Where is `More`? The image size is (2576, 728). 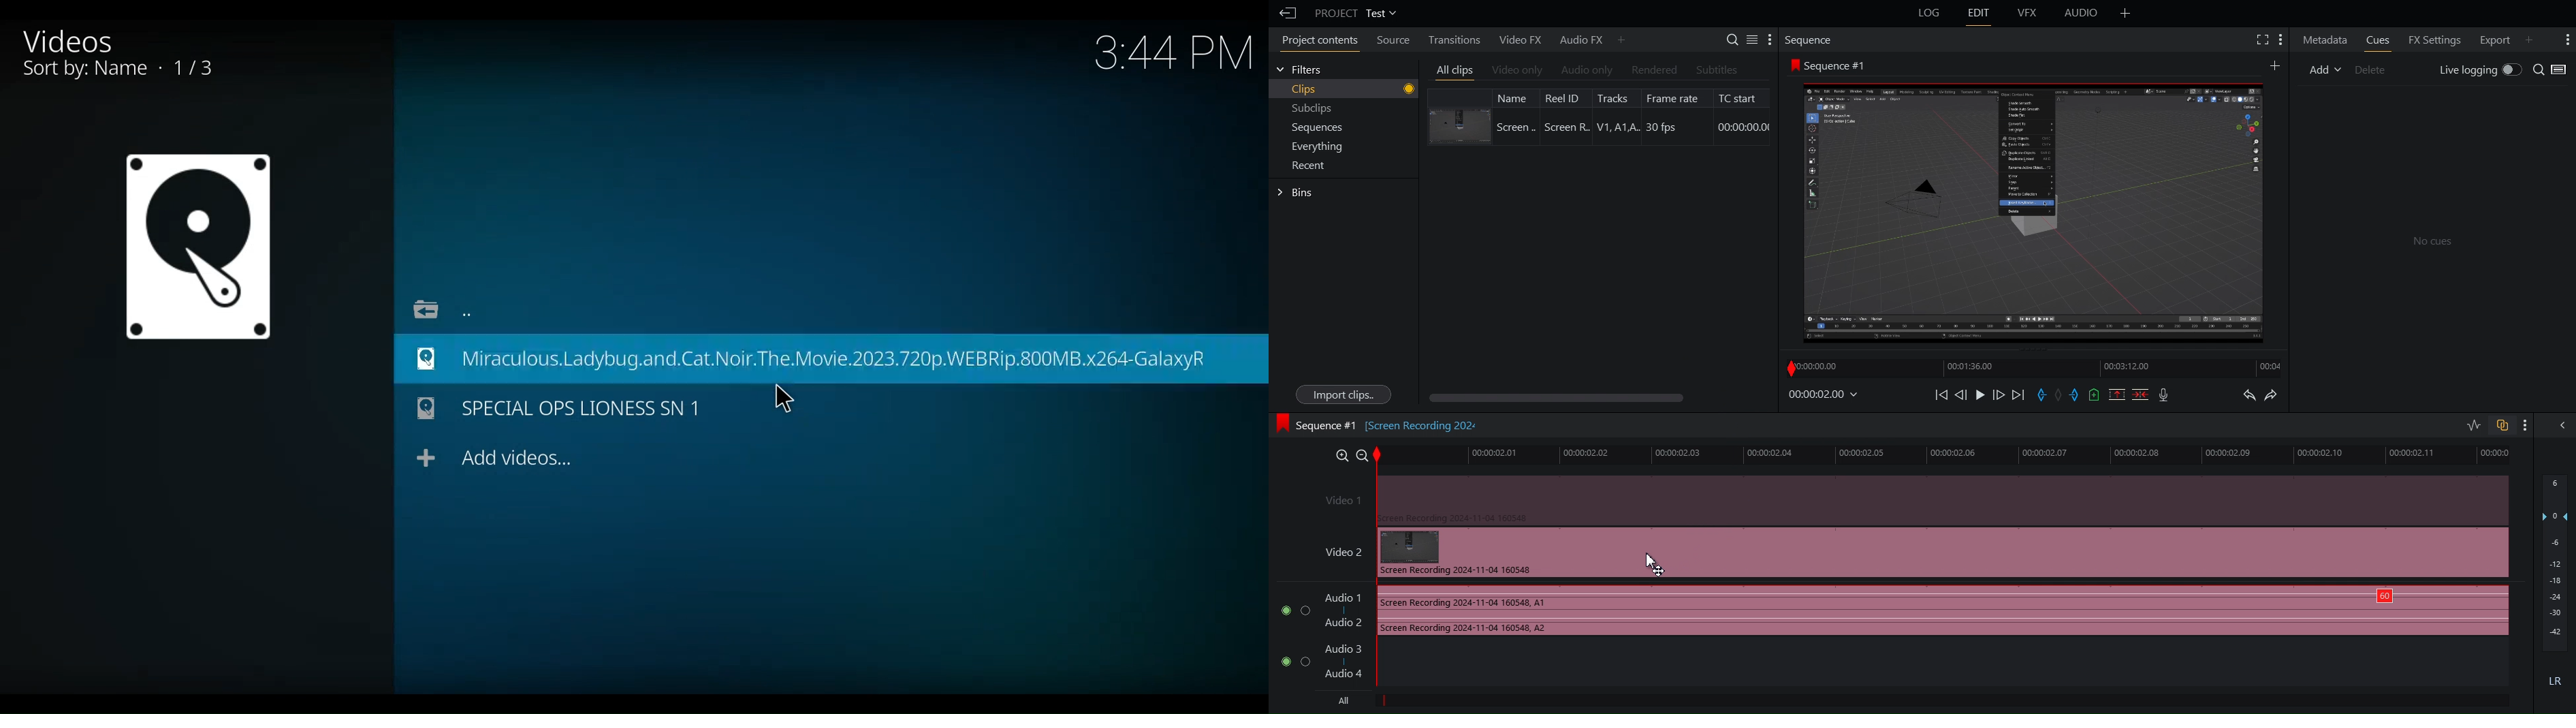 More is located at coordinates (2525, 425).